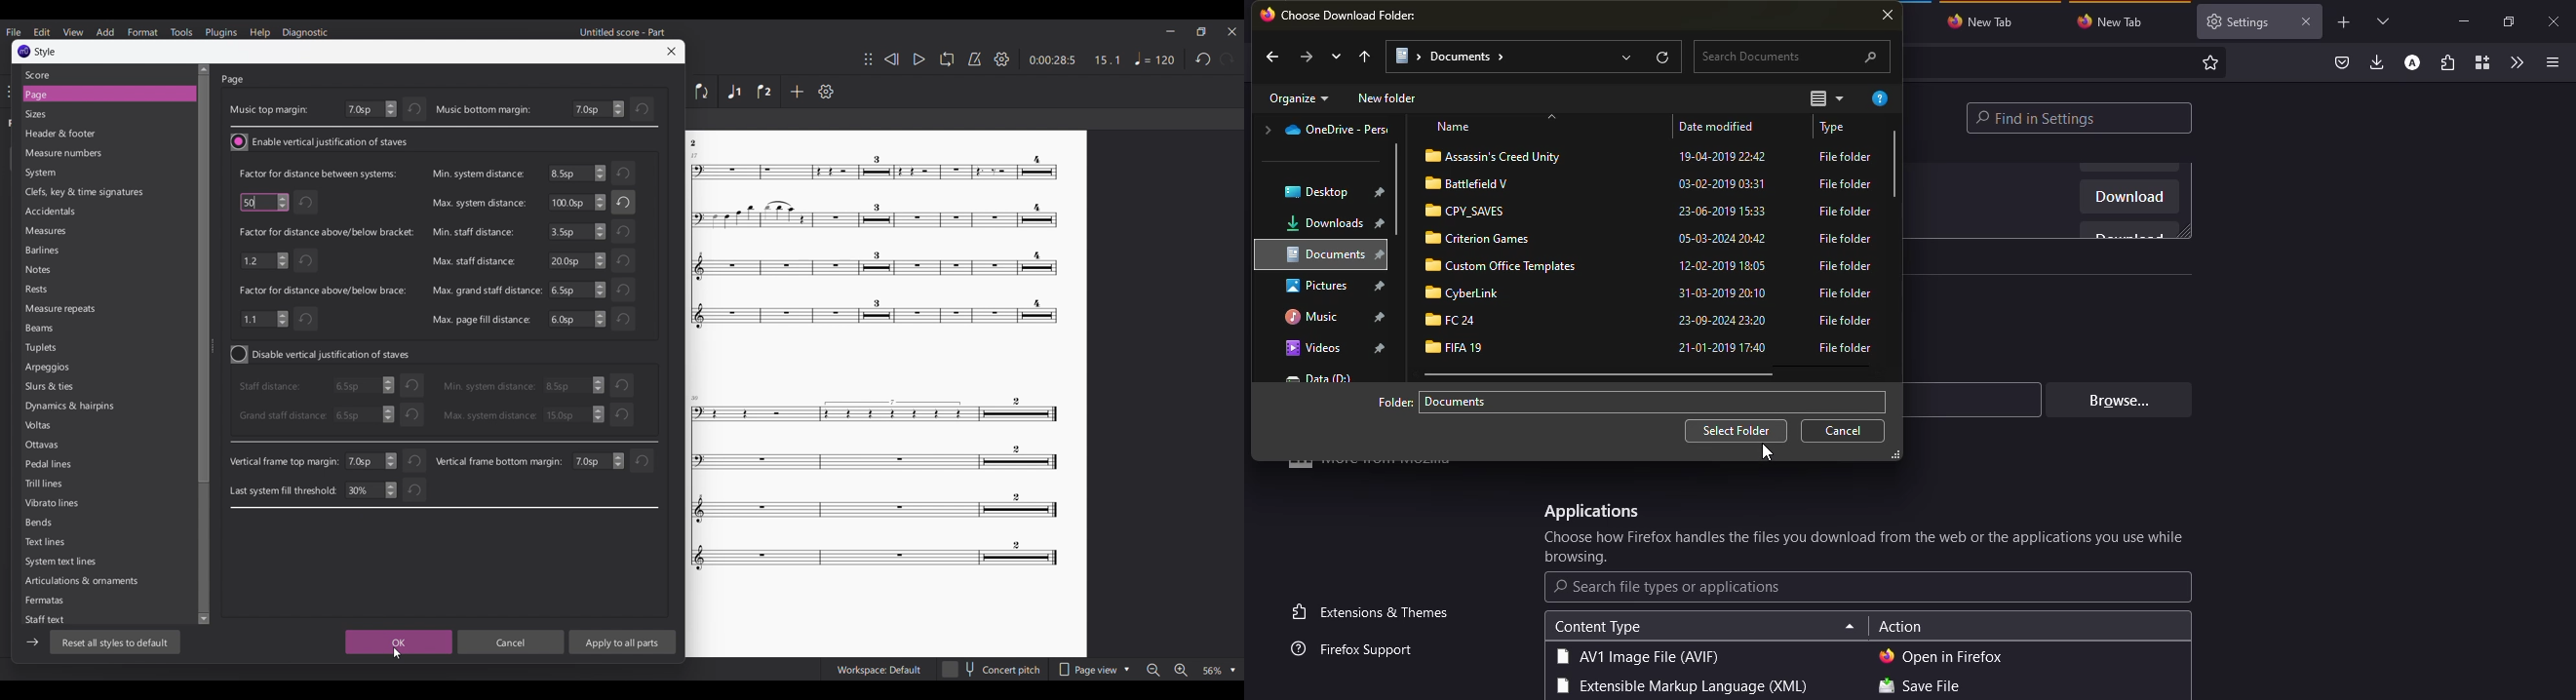 The image size is (2576, 700). Describe the element at coordinates (80, 582) in the screenshot. I see `Articulations & ornaments` at that location.